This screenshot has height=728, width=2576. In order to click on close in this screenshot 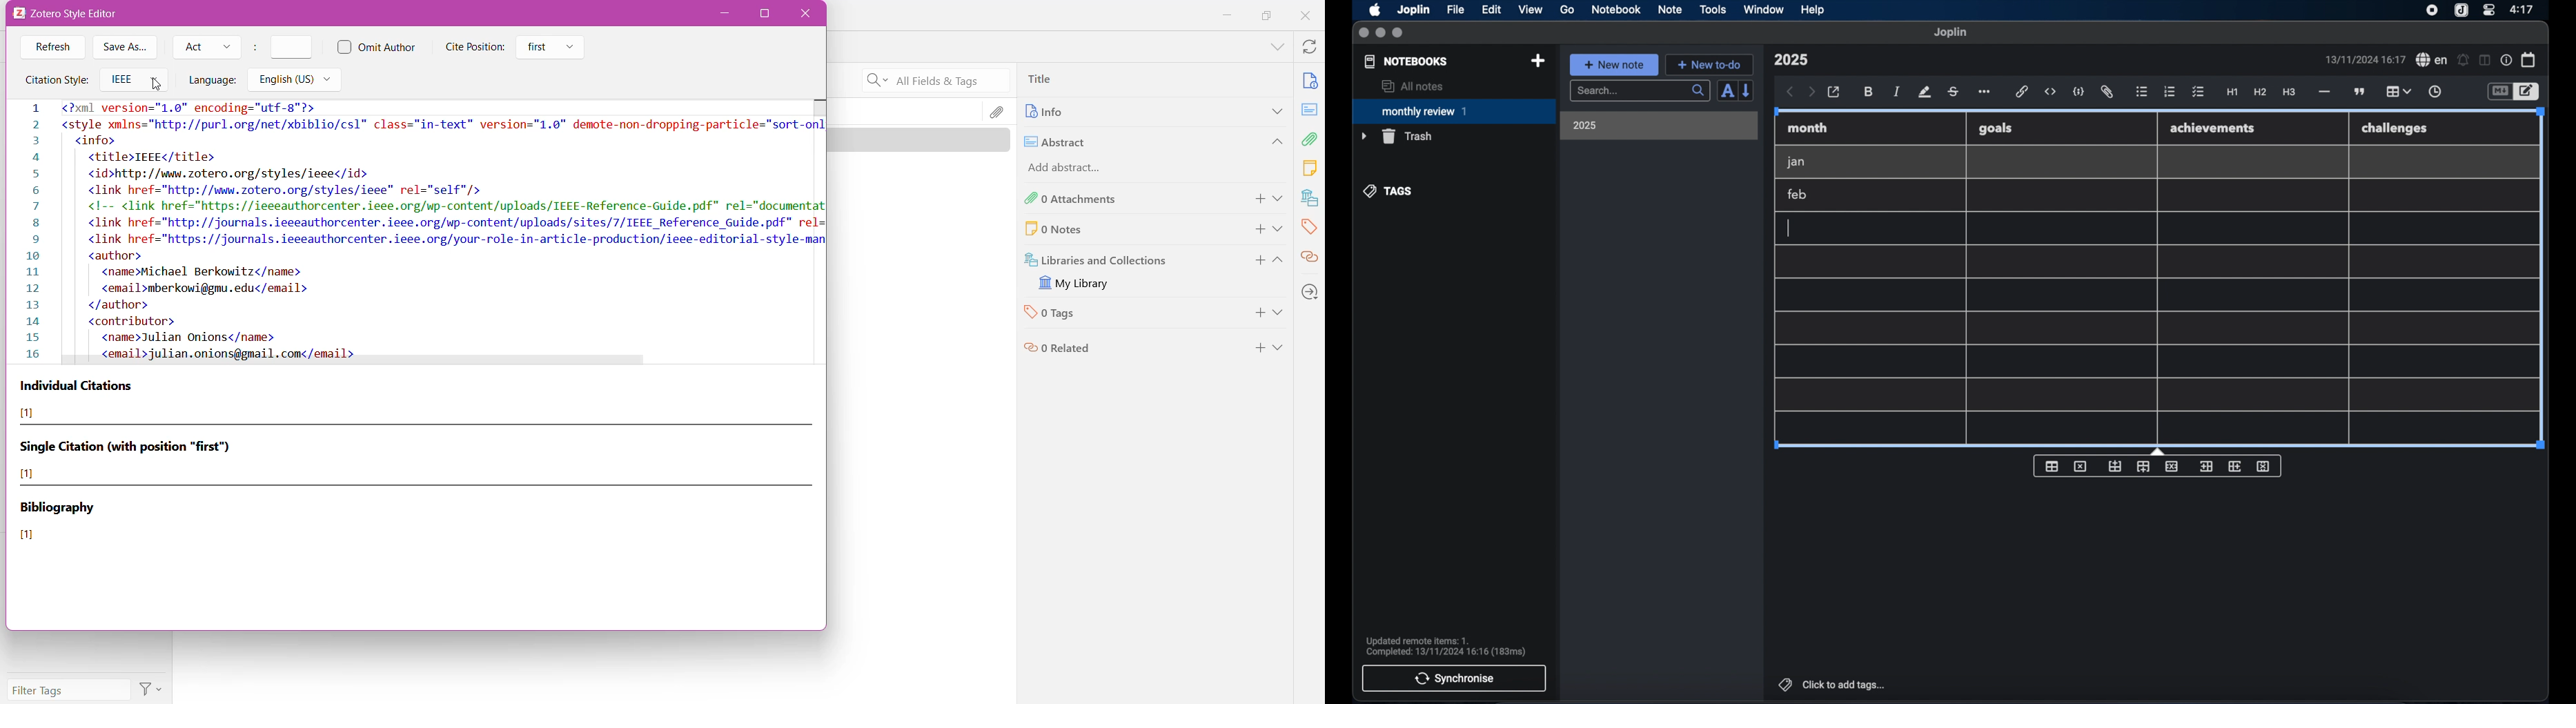, I will do `click(1363, 33)`.